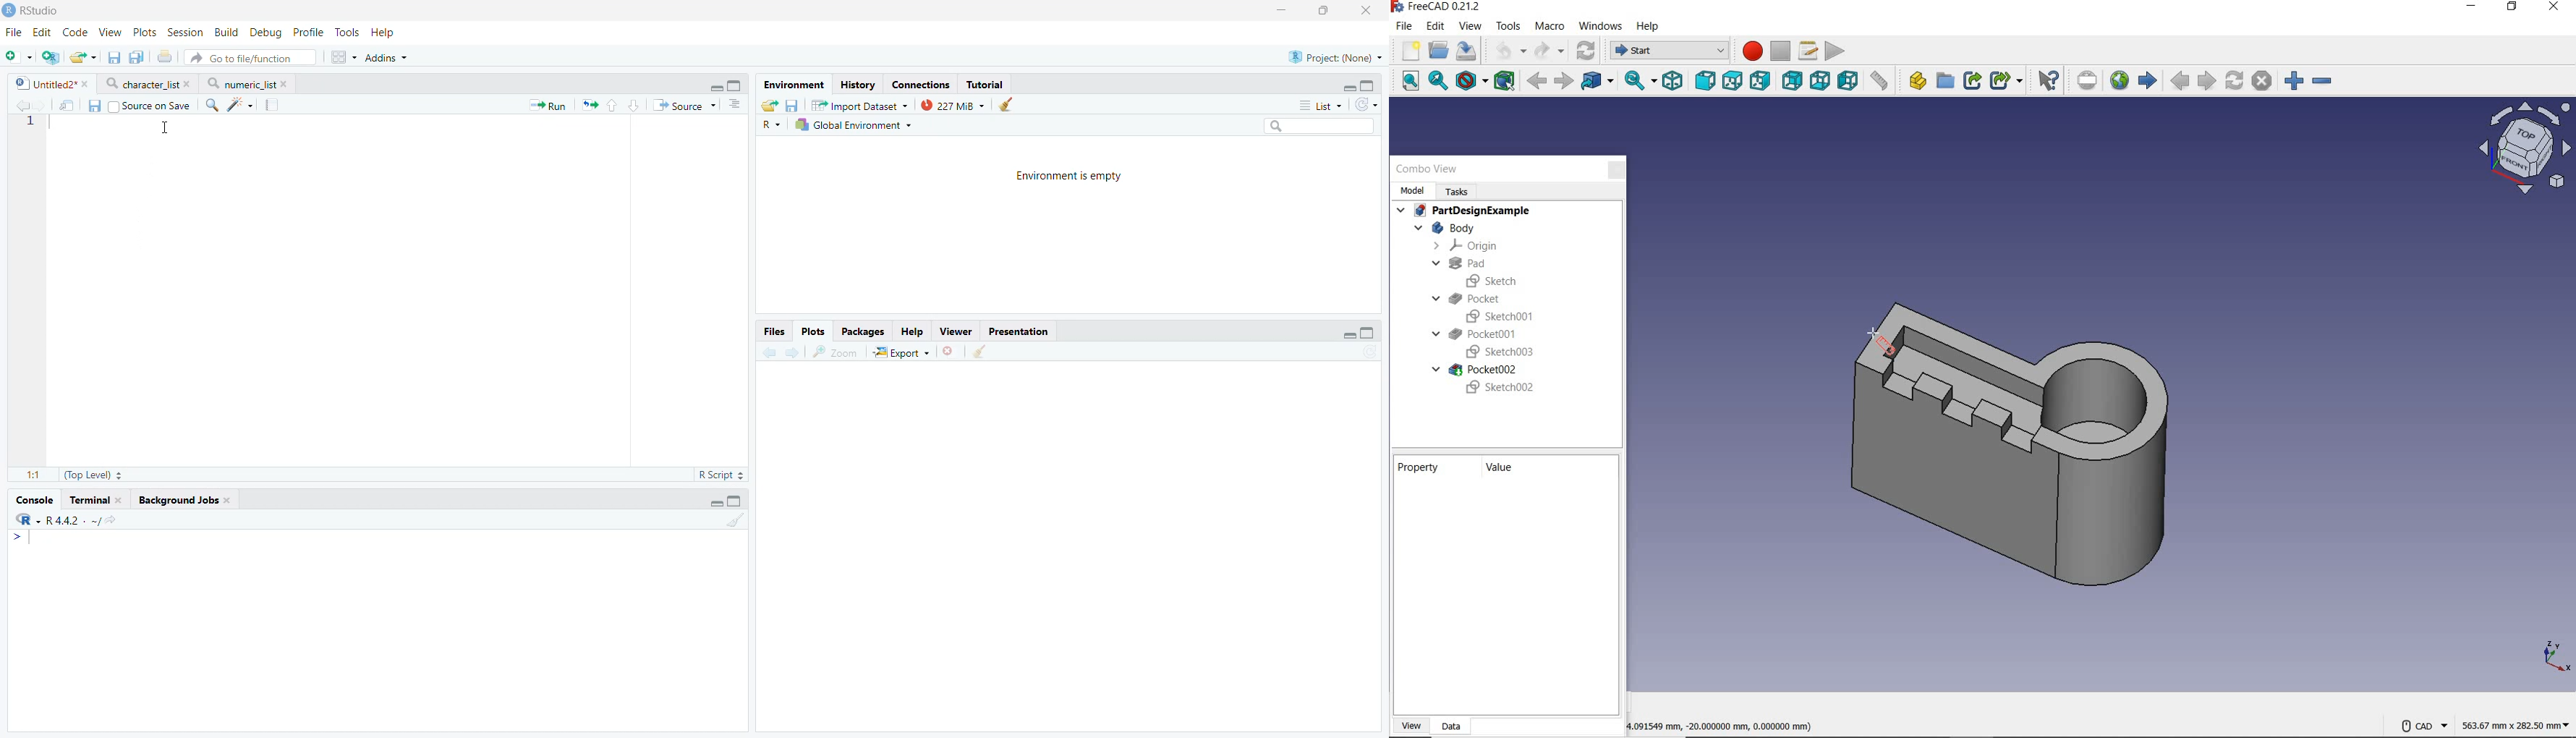  What do you see at coordinates (1705, 81) in the screenshot?
I see `front` at bounding box center [1705, 81].